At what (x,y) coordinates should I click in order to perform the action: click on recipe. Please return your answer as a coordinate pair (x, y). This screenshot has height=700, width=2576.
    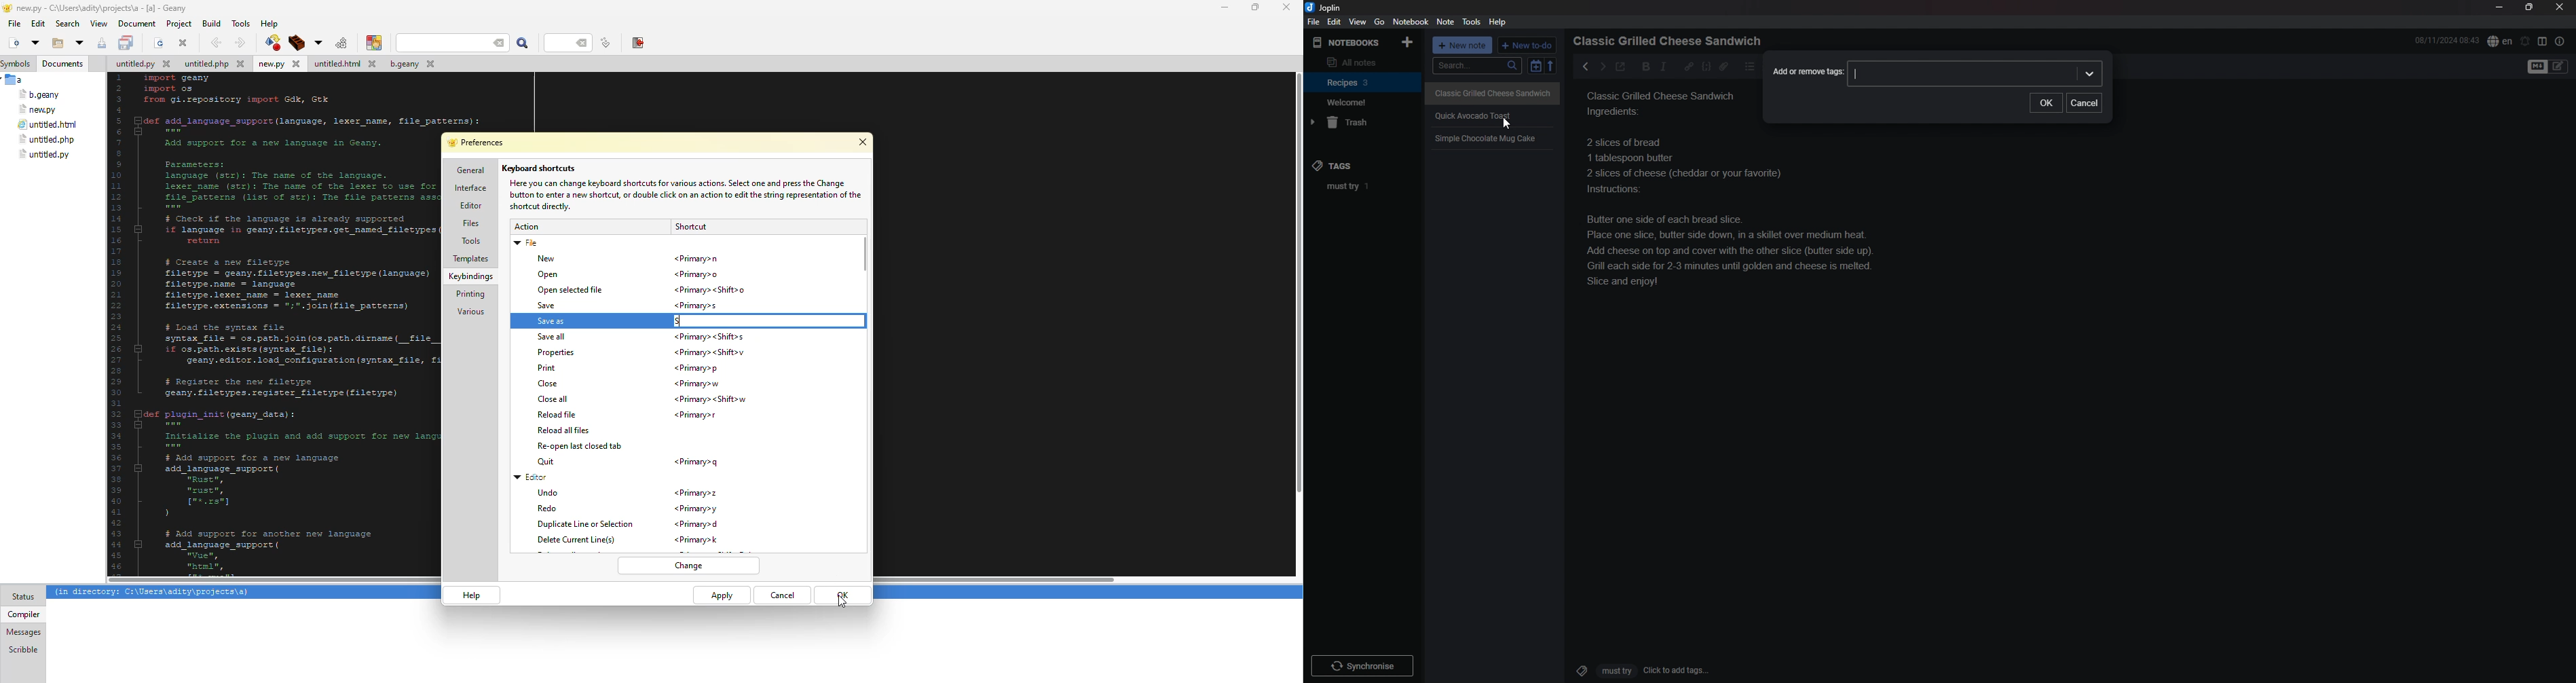
    Looking at the image, I should click on (1473, 115).